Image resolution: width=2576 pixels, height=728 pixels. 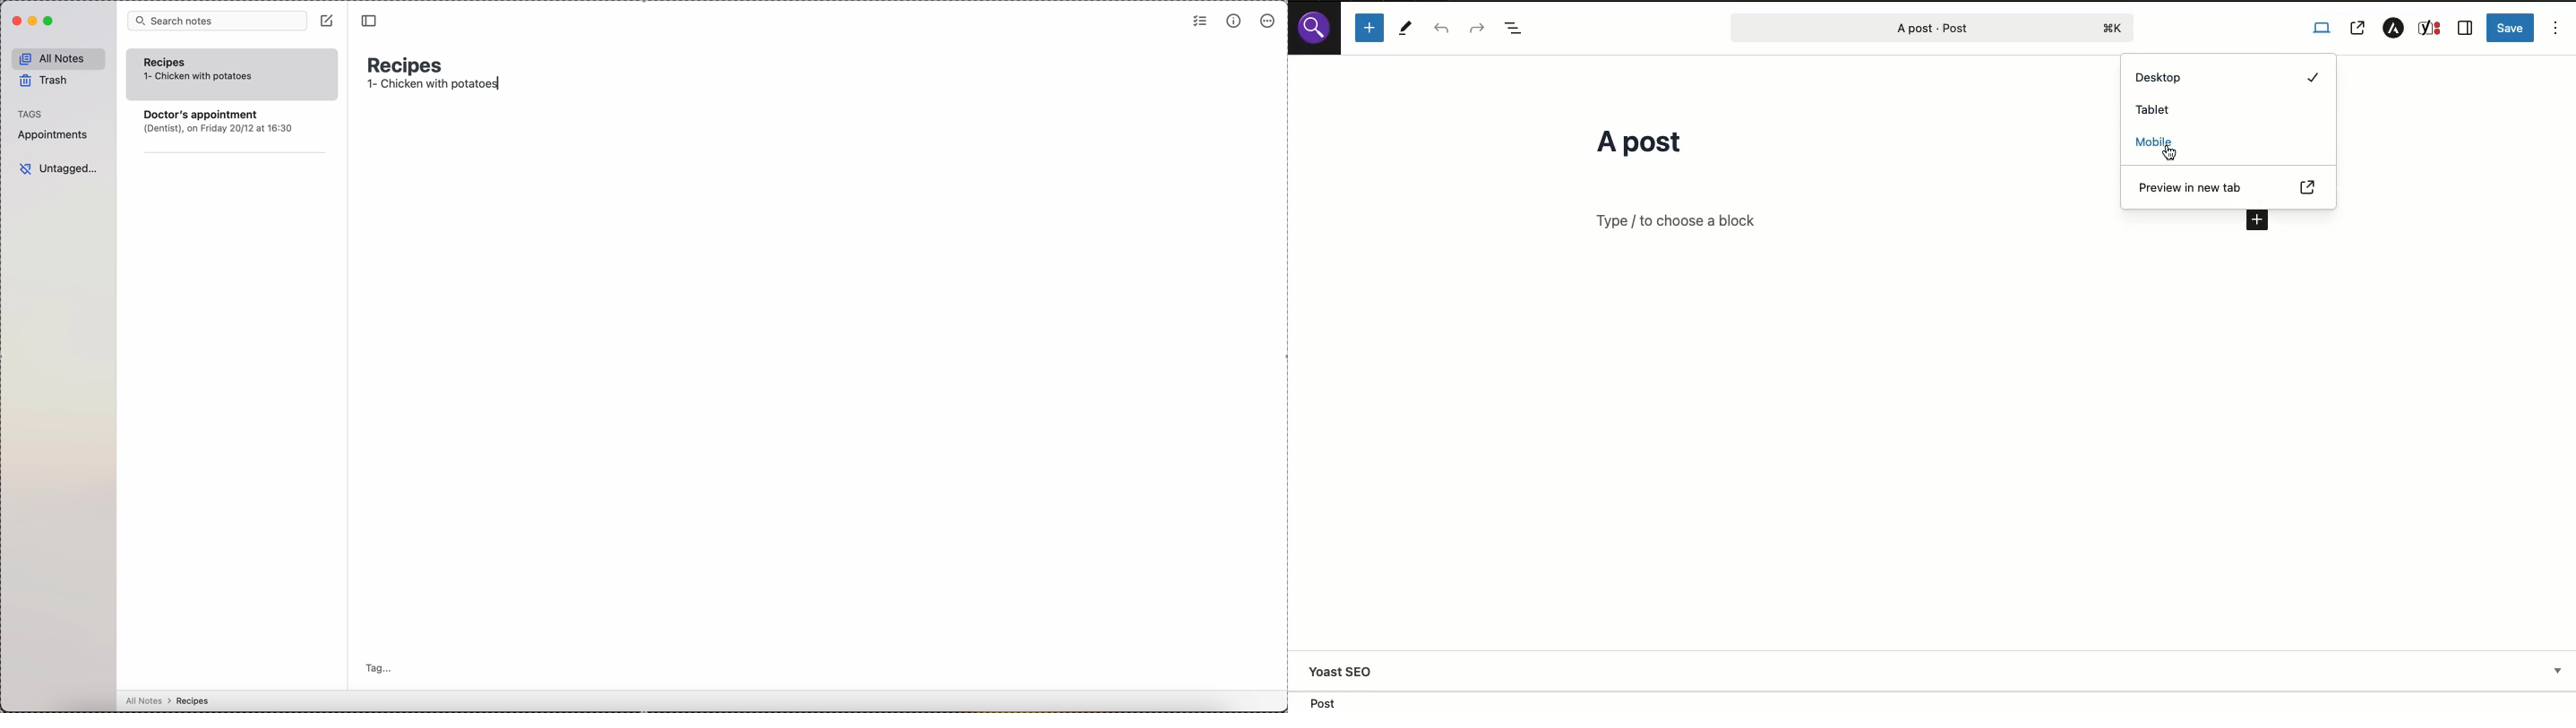 What do you see at coordinates (1642, 145) in the screenshot?
I see `Title ` at bounding box center [1642, 145].